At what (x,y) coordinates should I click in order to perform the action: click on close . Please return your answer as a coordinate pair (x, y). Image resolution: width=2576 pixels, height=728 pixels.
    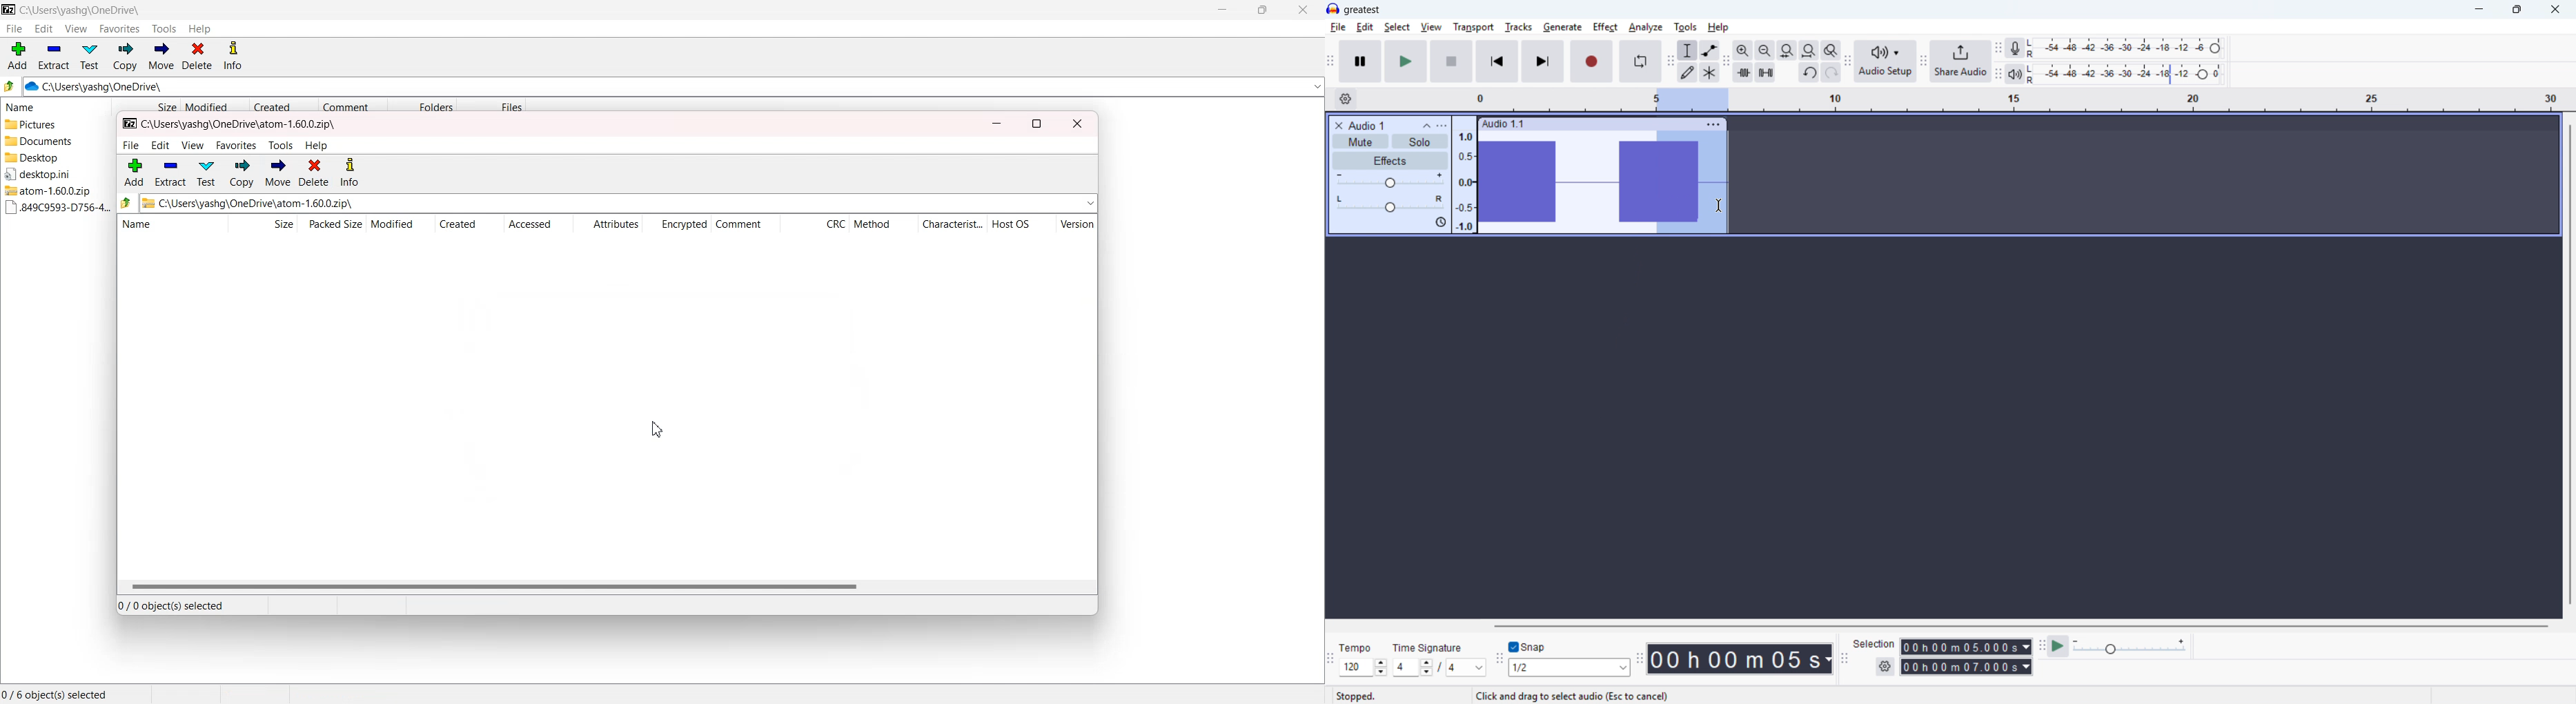
    Looking at the image, I should click on (2555, 10).